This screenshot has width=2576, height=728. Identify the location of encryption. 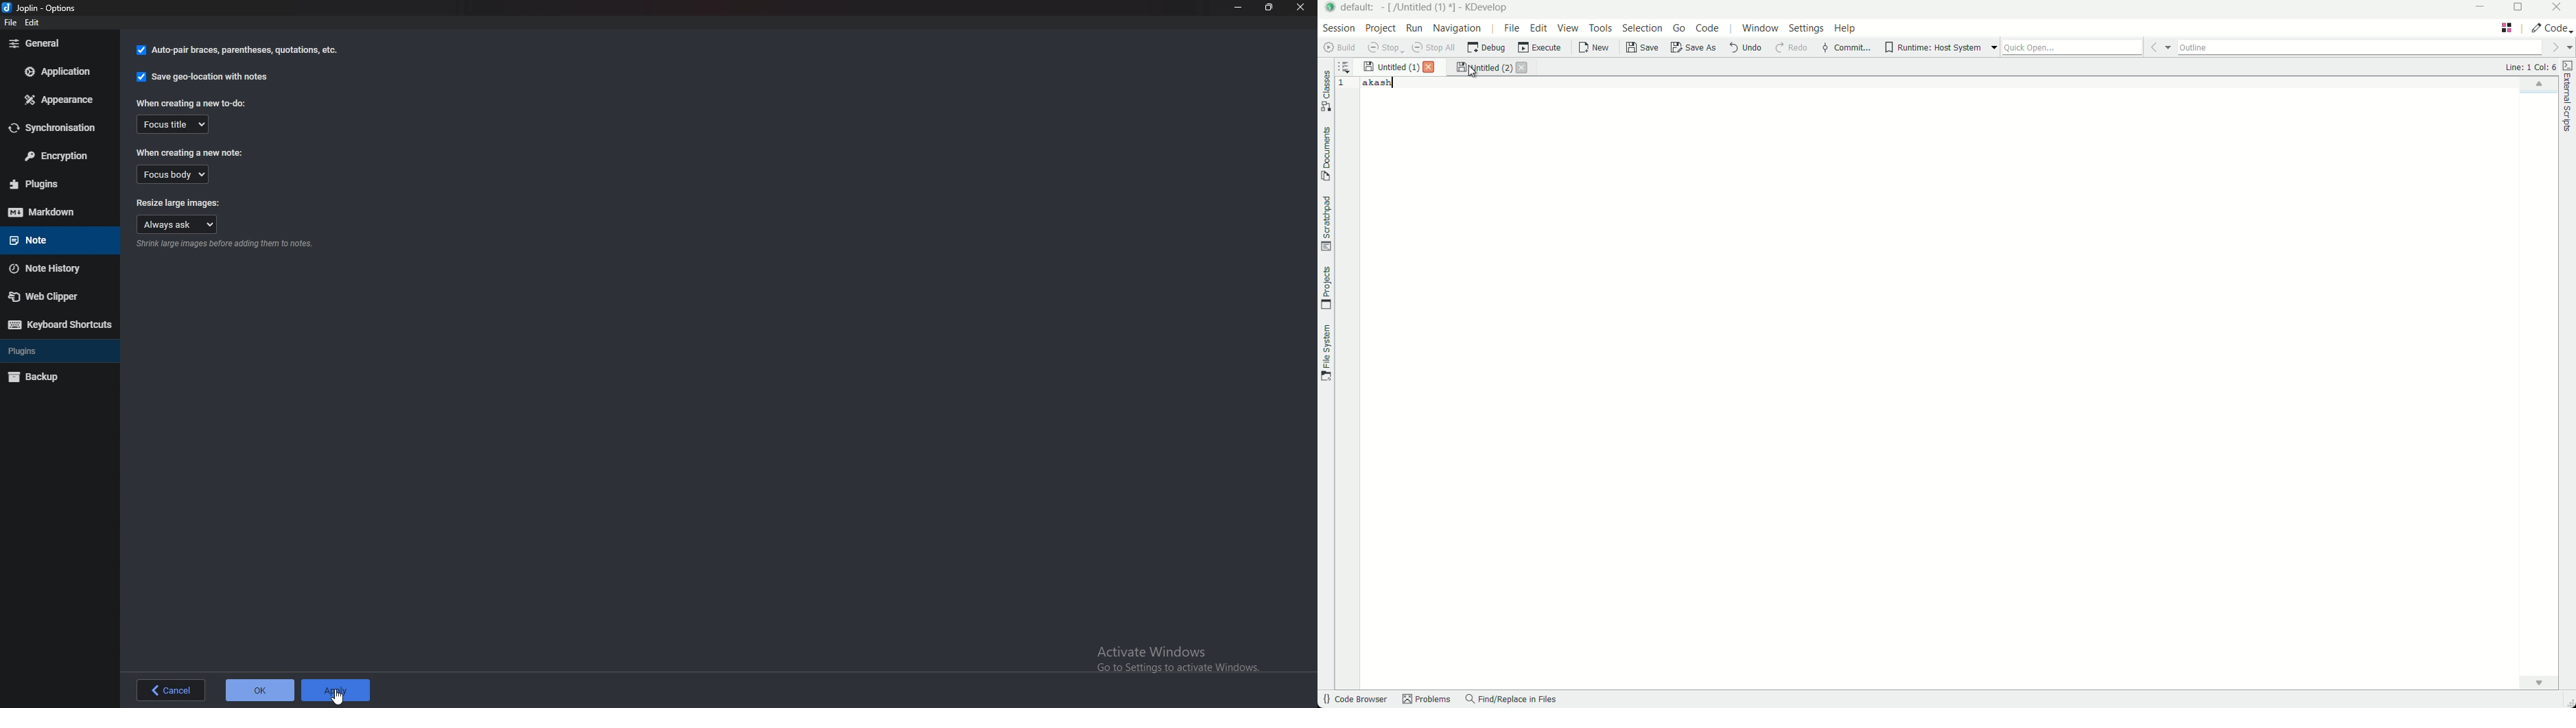
(60, 156).